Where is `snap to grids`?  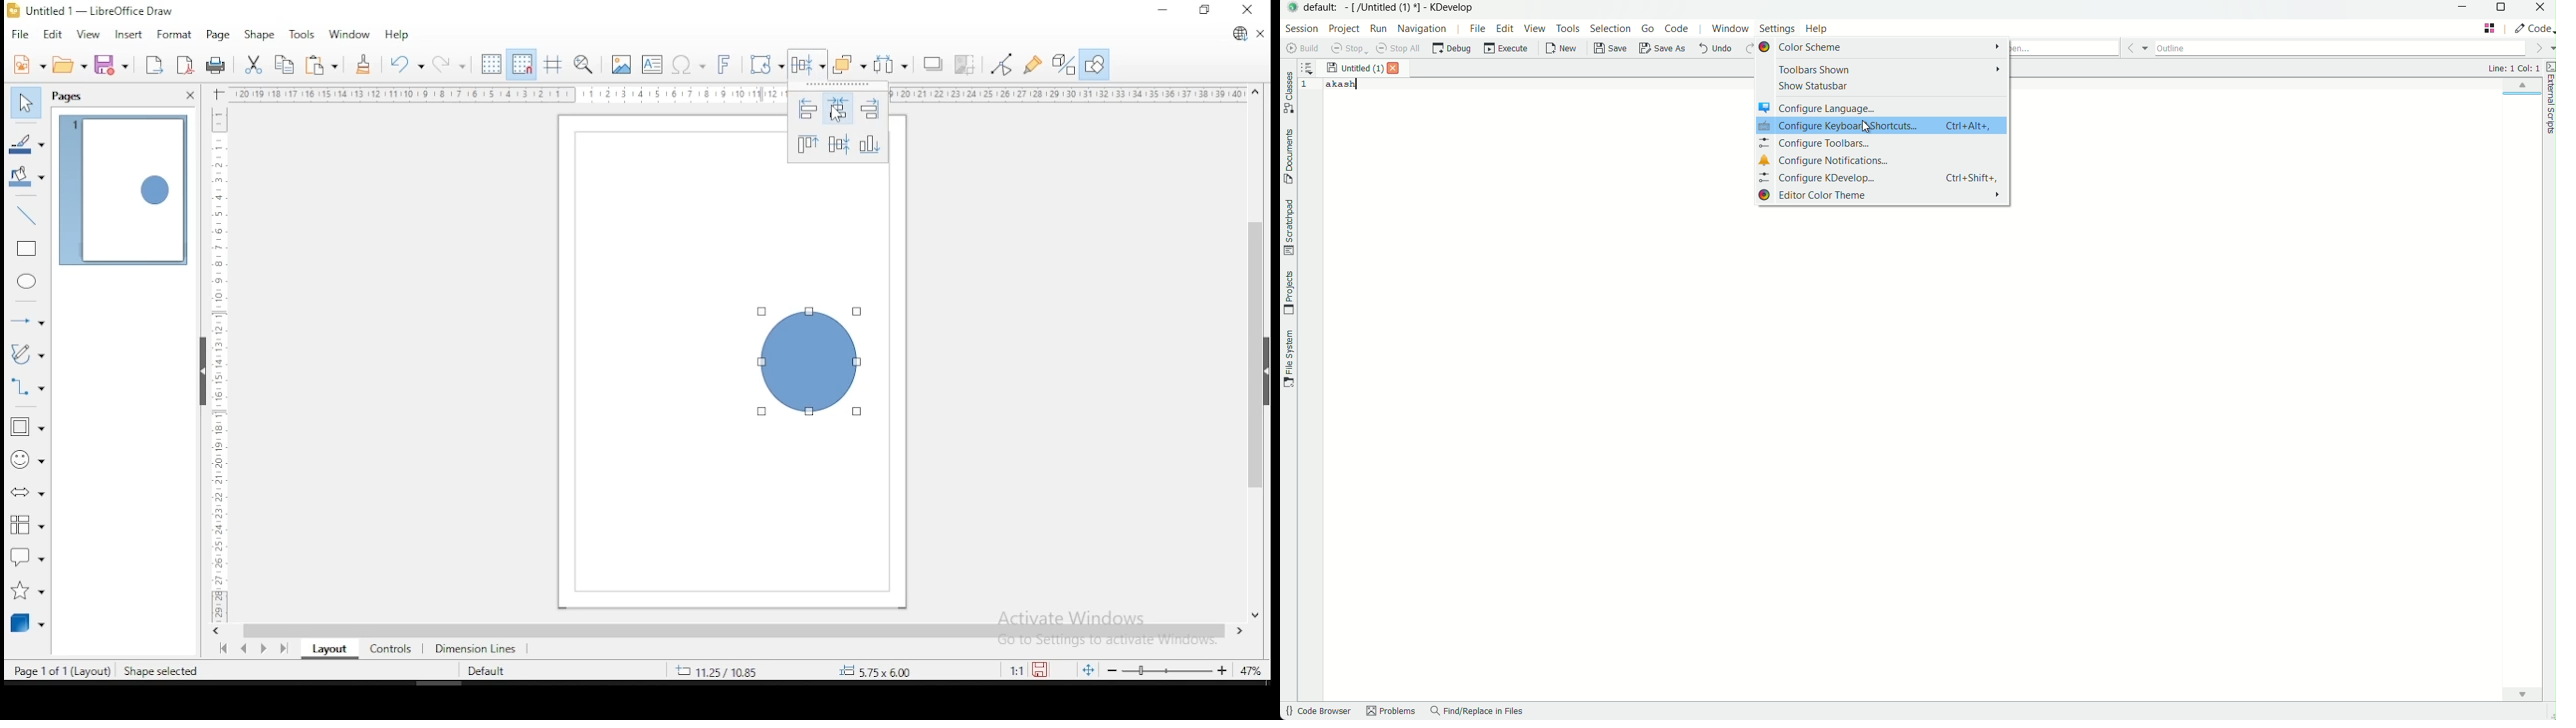 snap to grids is located at coordinates (521, 64).